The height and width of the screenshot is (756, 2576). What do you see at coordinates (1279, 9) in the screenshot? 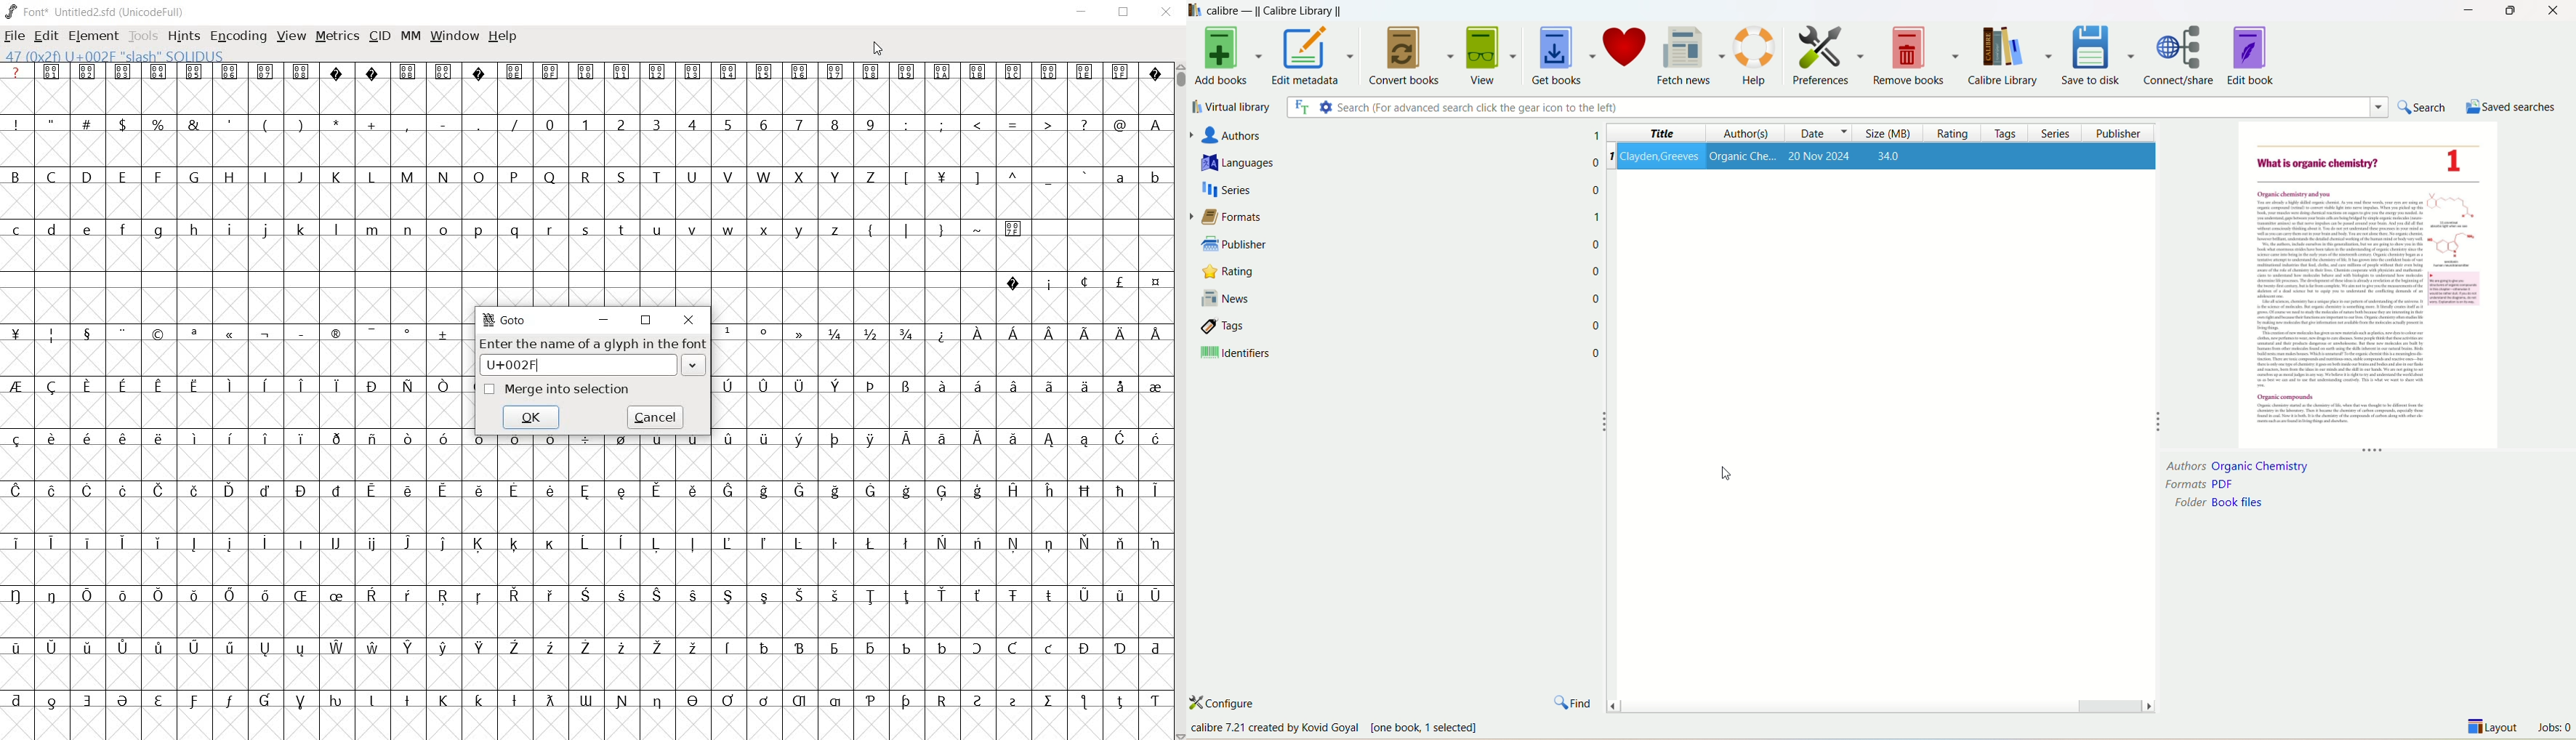
I see `calibre` at bounding box center [1279, 9].